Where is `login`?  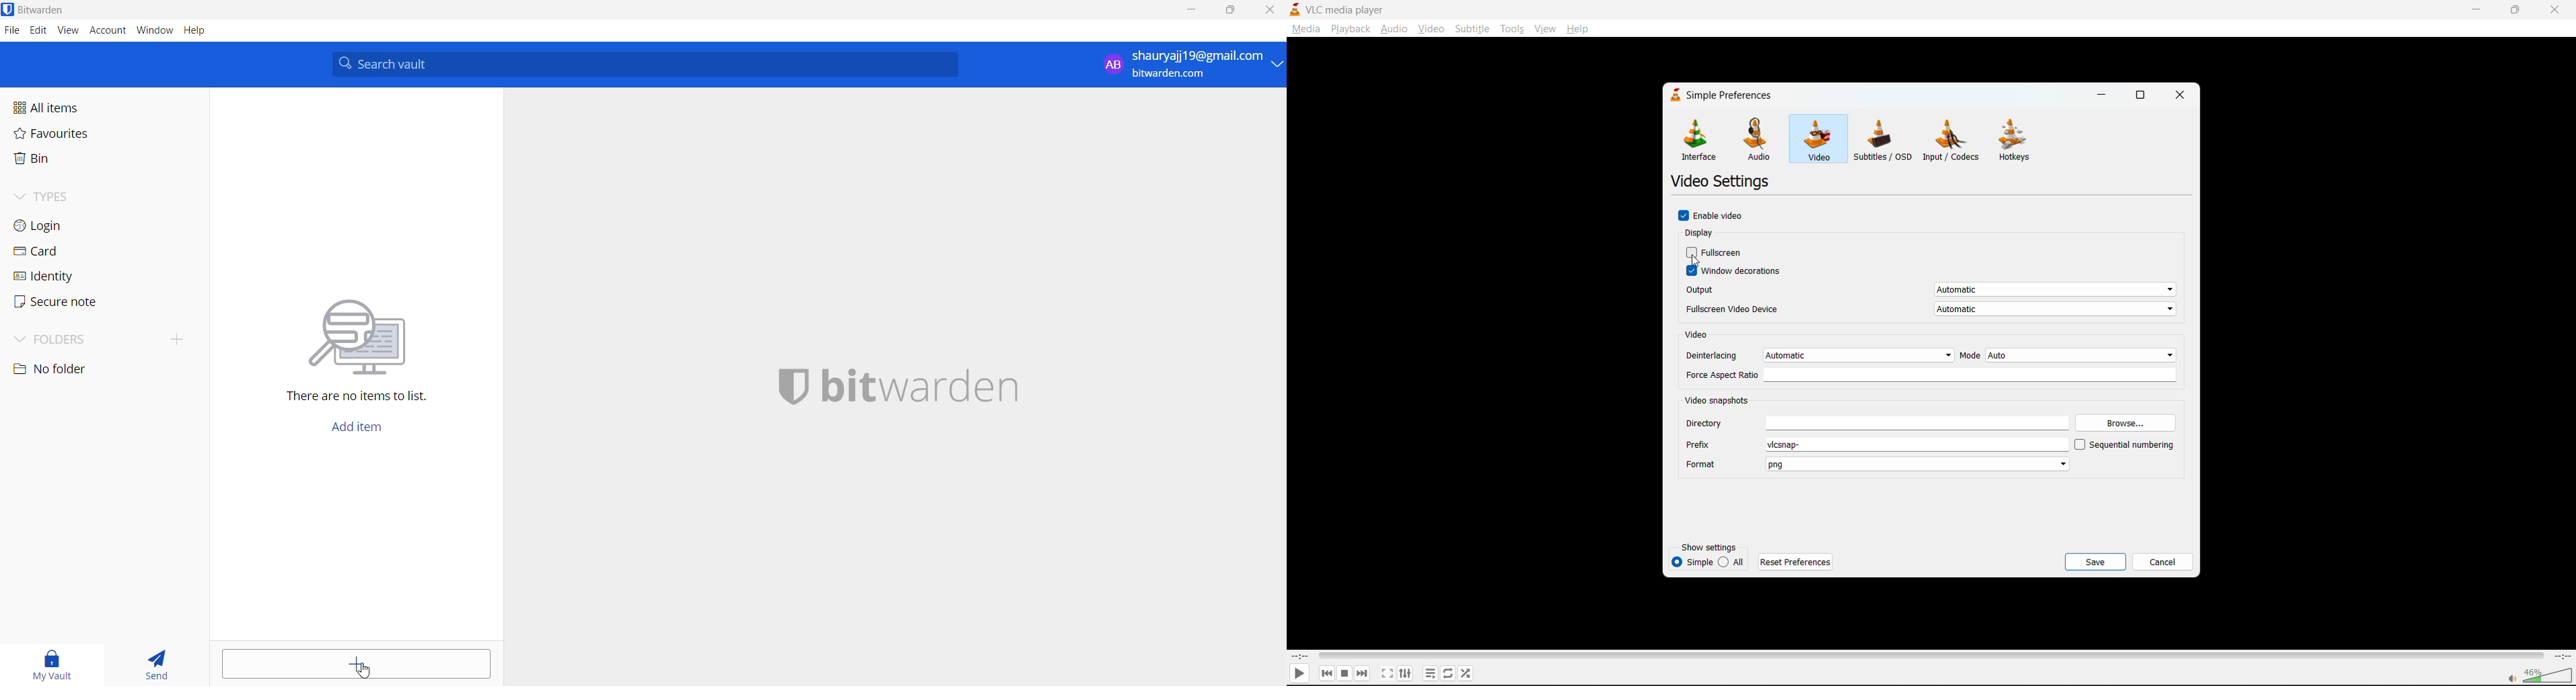
login is located at coordinates (61, 225).